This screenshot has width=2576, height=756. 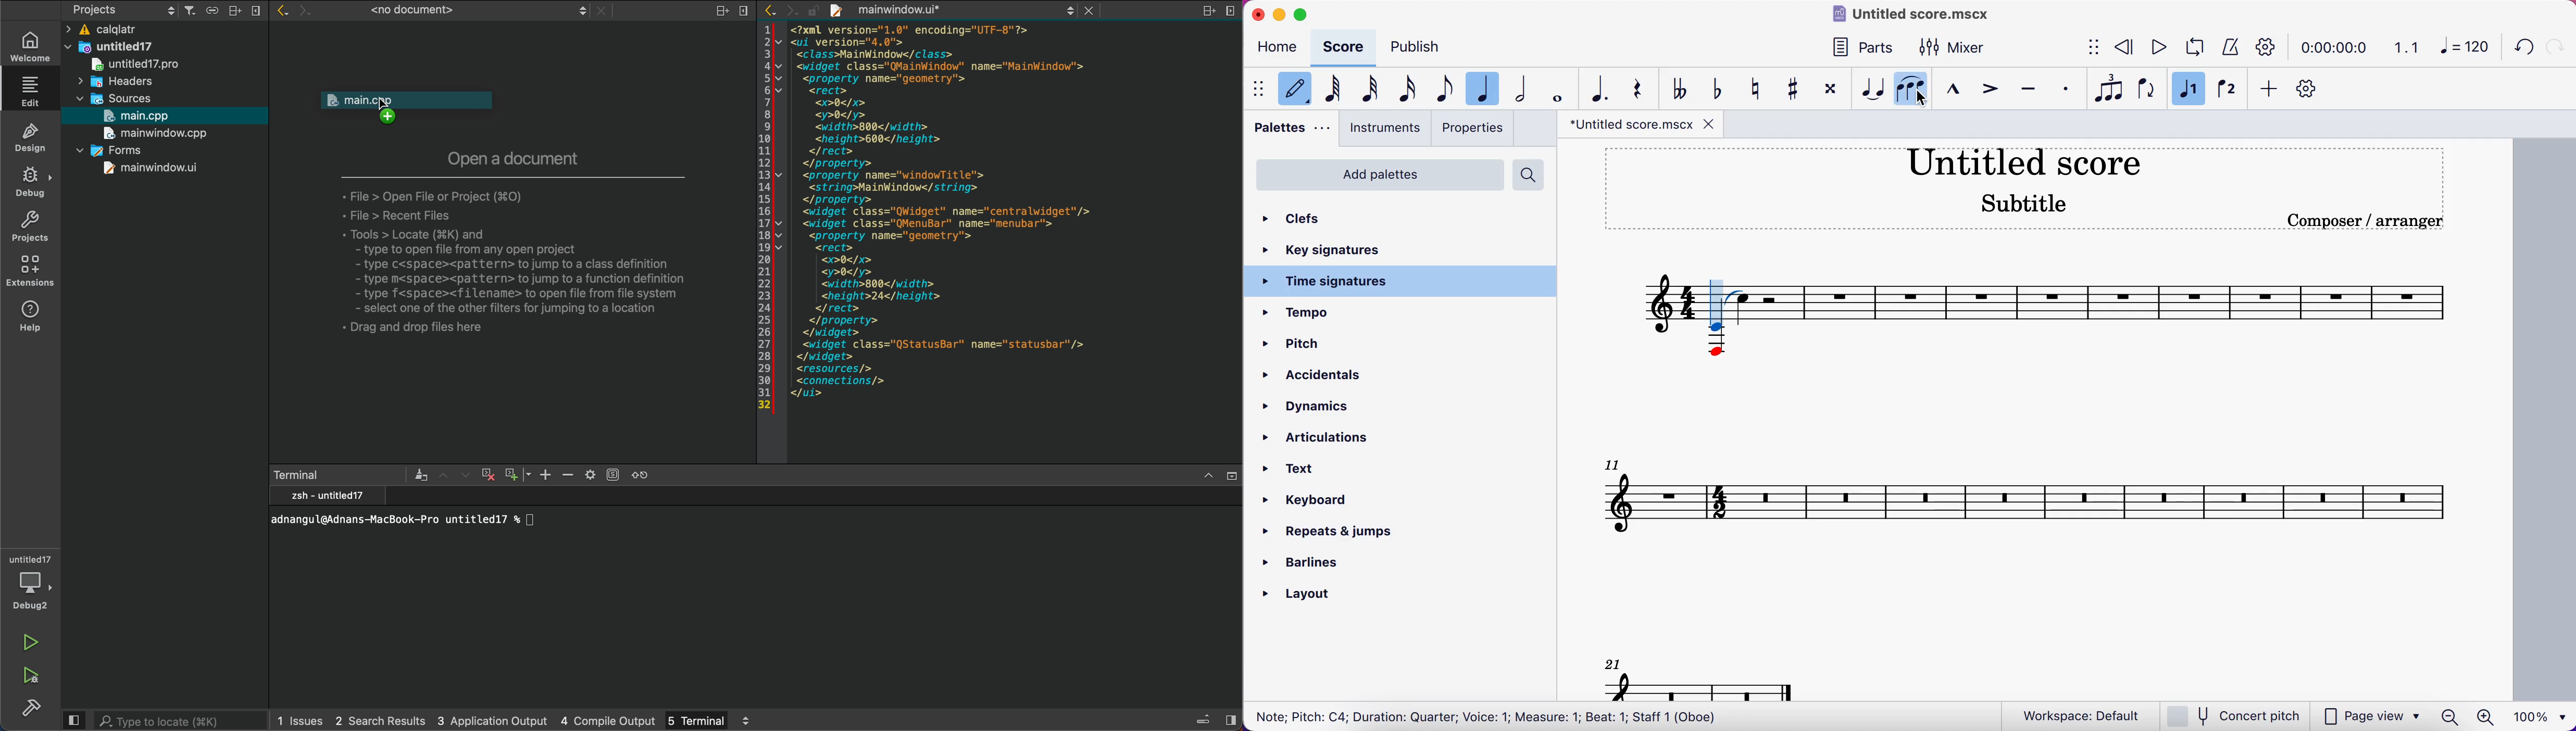 What do you see at coordinates (1316, 377) in the screenshot?
I see `accidentals` at bounding box center [1316, 377].